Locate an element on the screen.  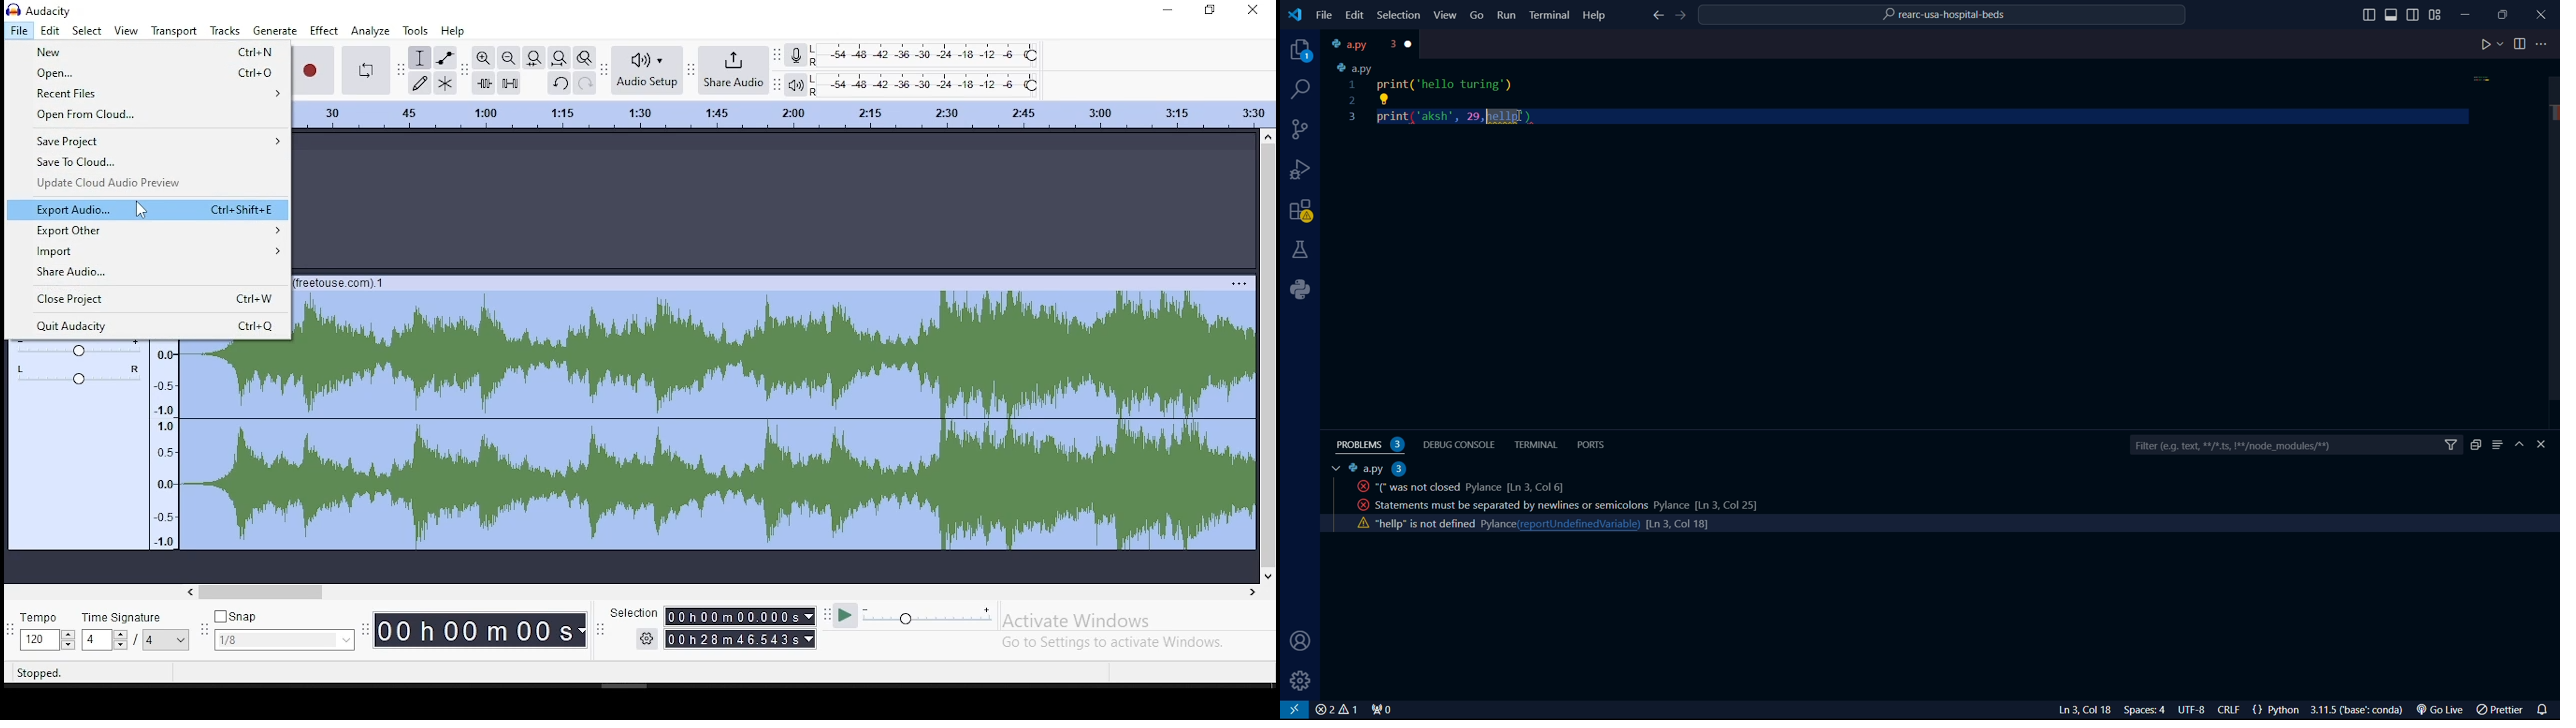
envelope tool is located at coordinates (445, 57).